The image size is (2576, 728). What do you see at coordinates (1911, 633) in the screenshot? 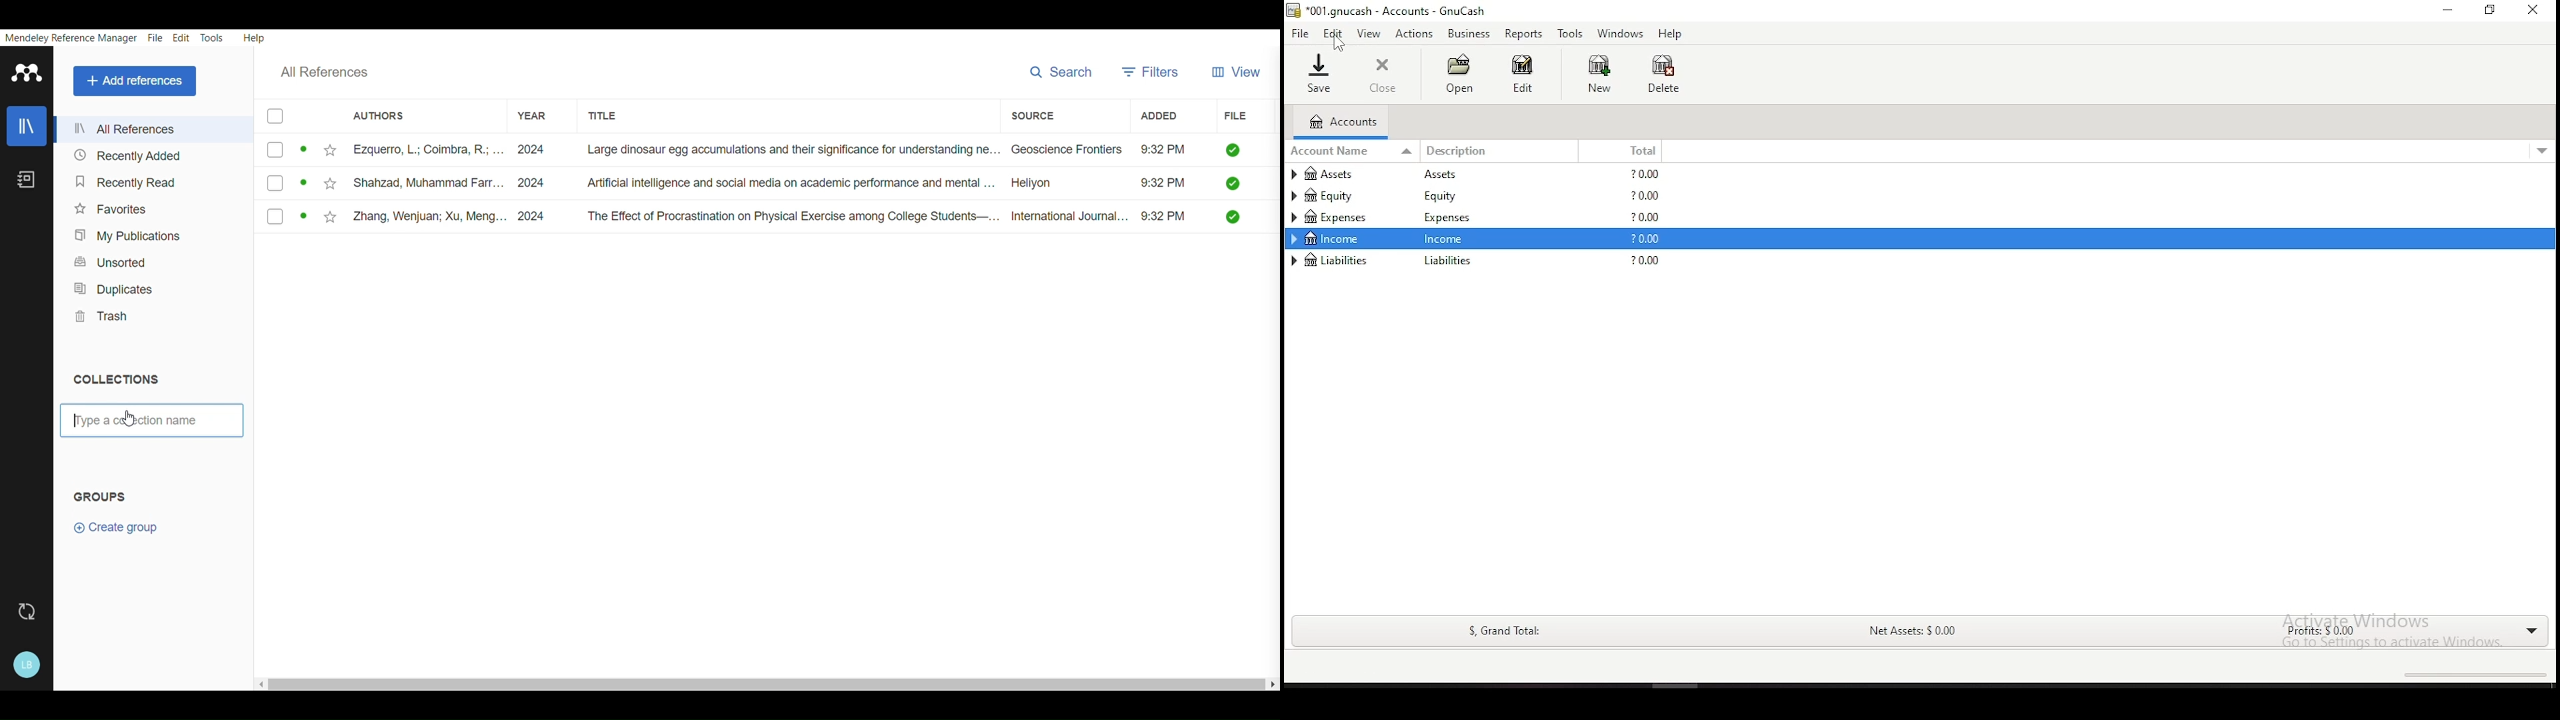
I see `net assets` at bounding box center [1911, 633].